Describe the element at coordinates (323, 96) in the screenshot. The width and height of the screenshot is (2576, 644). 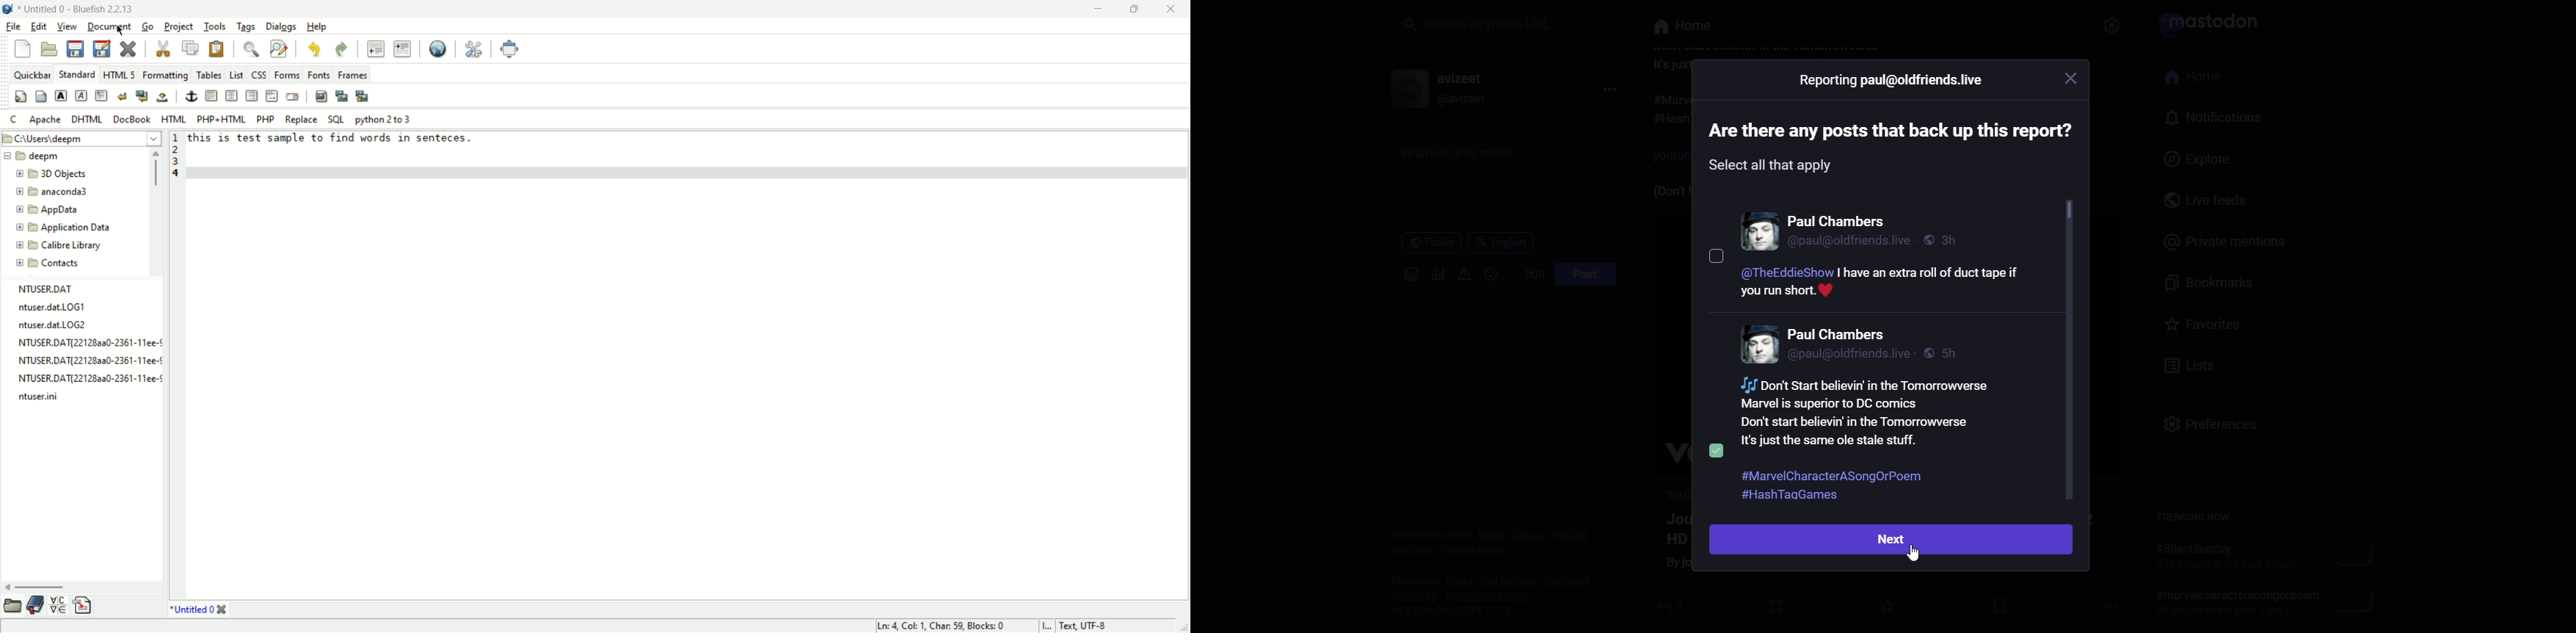
I see `insert image` at that location.